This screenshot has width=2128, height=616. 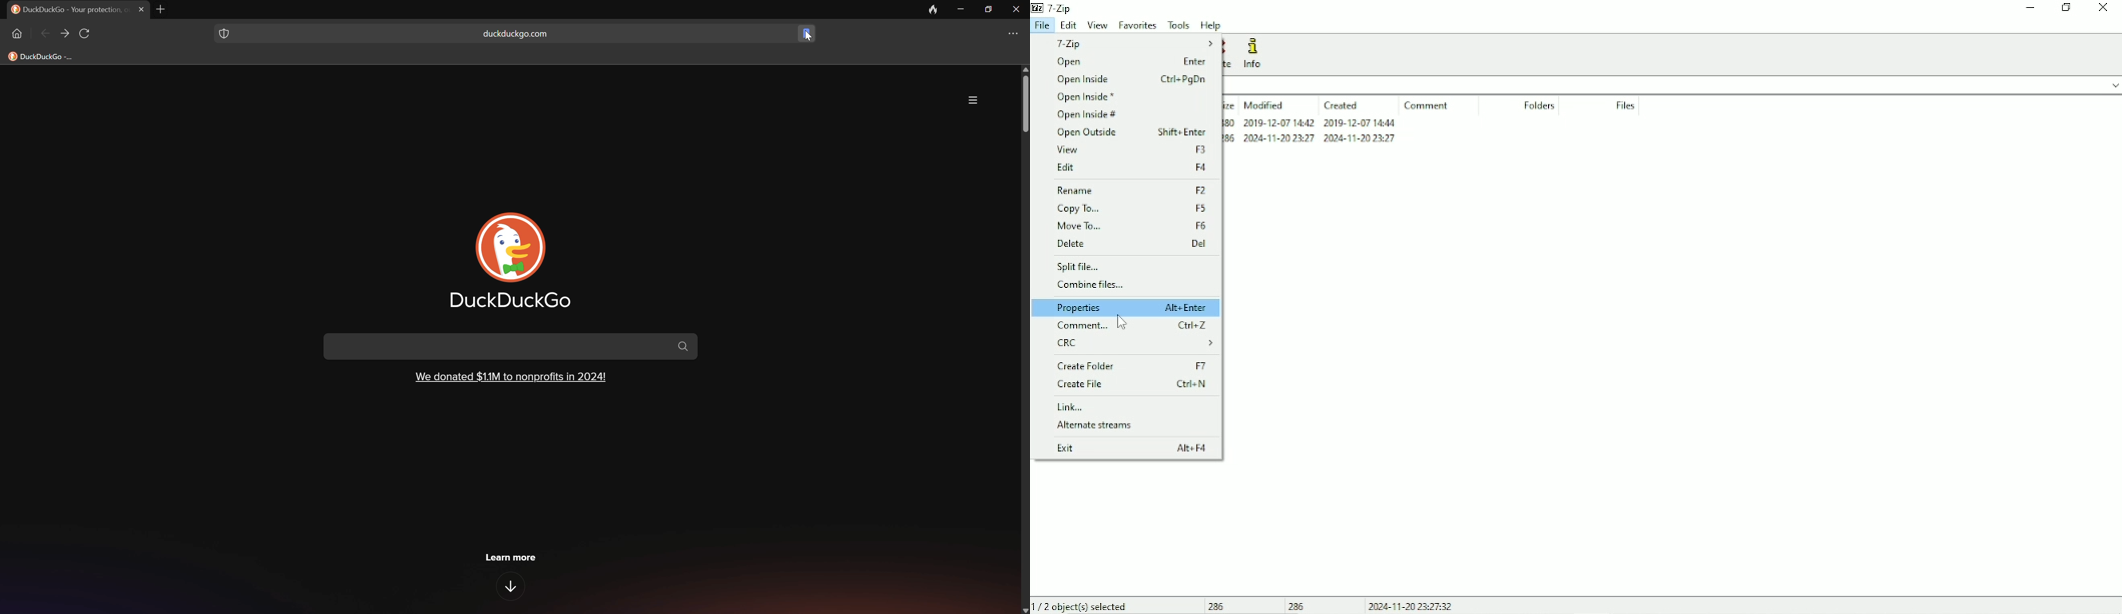 I want to click on New tab, so click(x=164, y=9).